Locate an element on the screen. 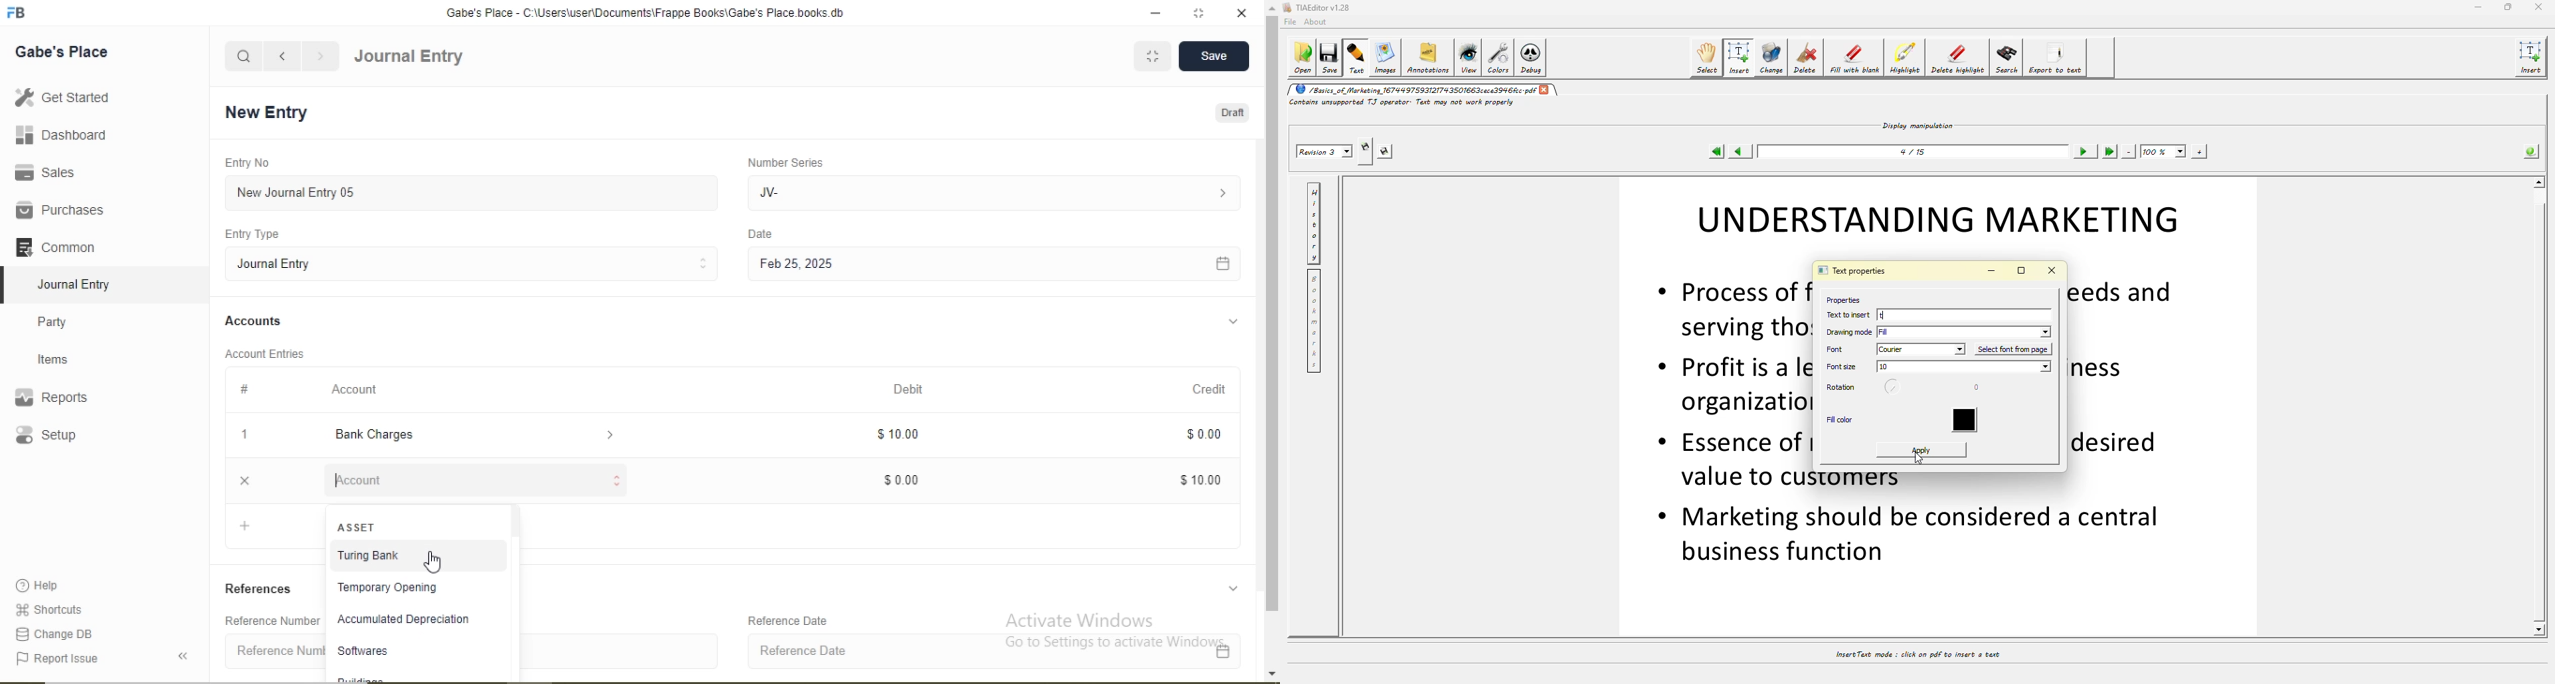  maximize is located at coordinates (2021, 271).